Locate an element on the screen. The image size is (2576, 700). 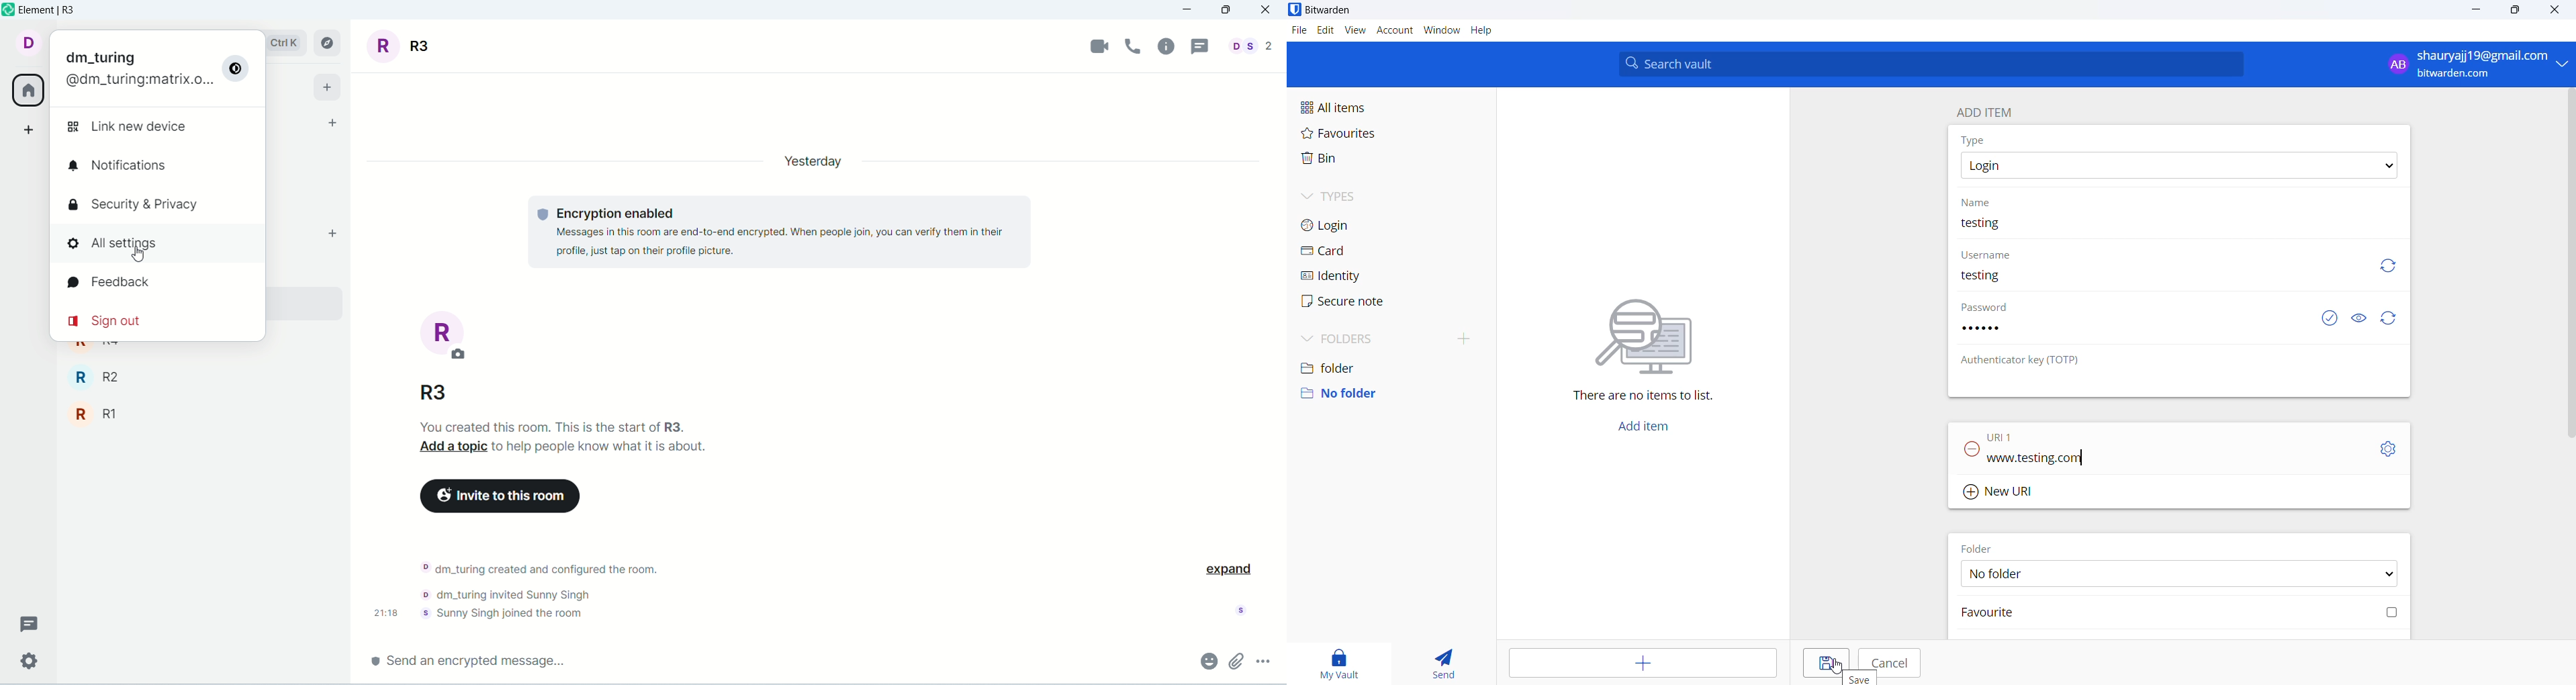
maximize is located at coordinates (1226, 11).